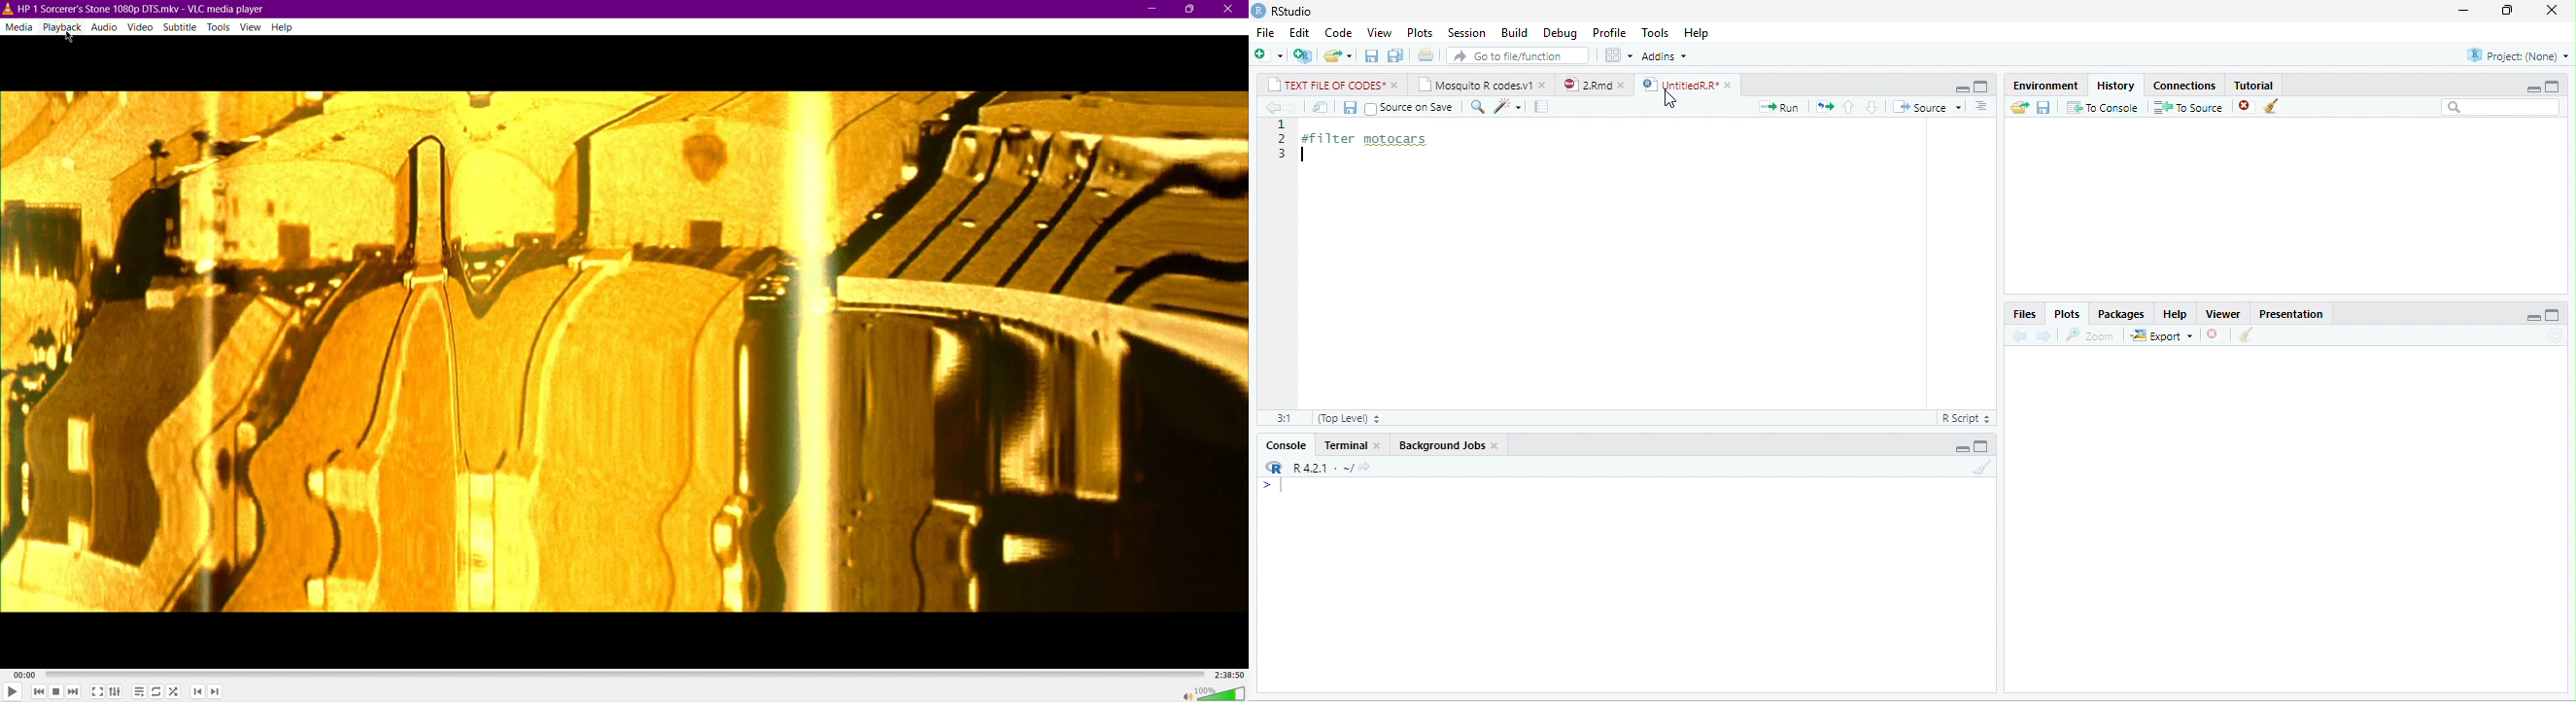 This screenshot has width=2576, height=728. What do you see at coordinates (2043, 108) in the screenshot?
I see `save` at bounding box center [2043, 108].